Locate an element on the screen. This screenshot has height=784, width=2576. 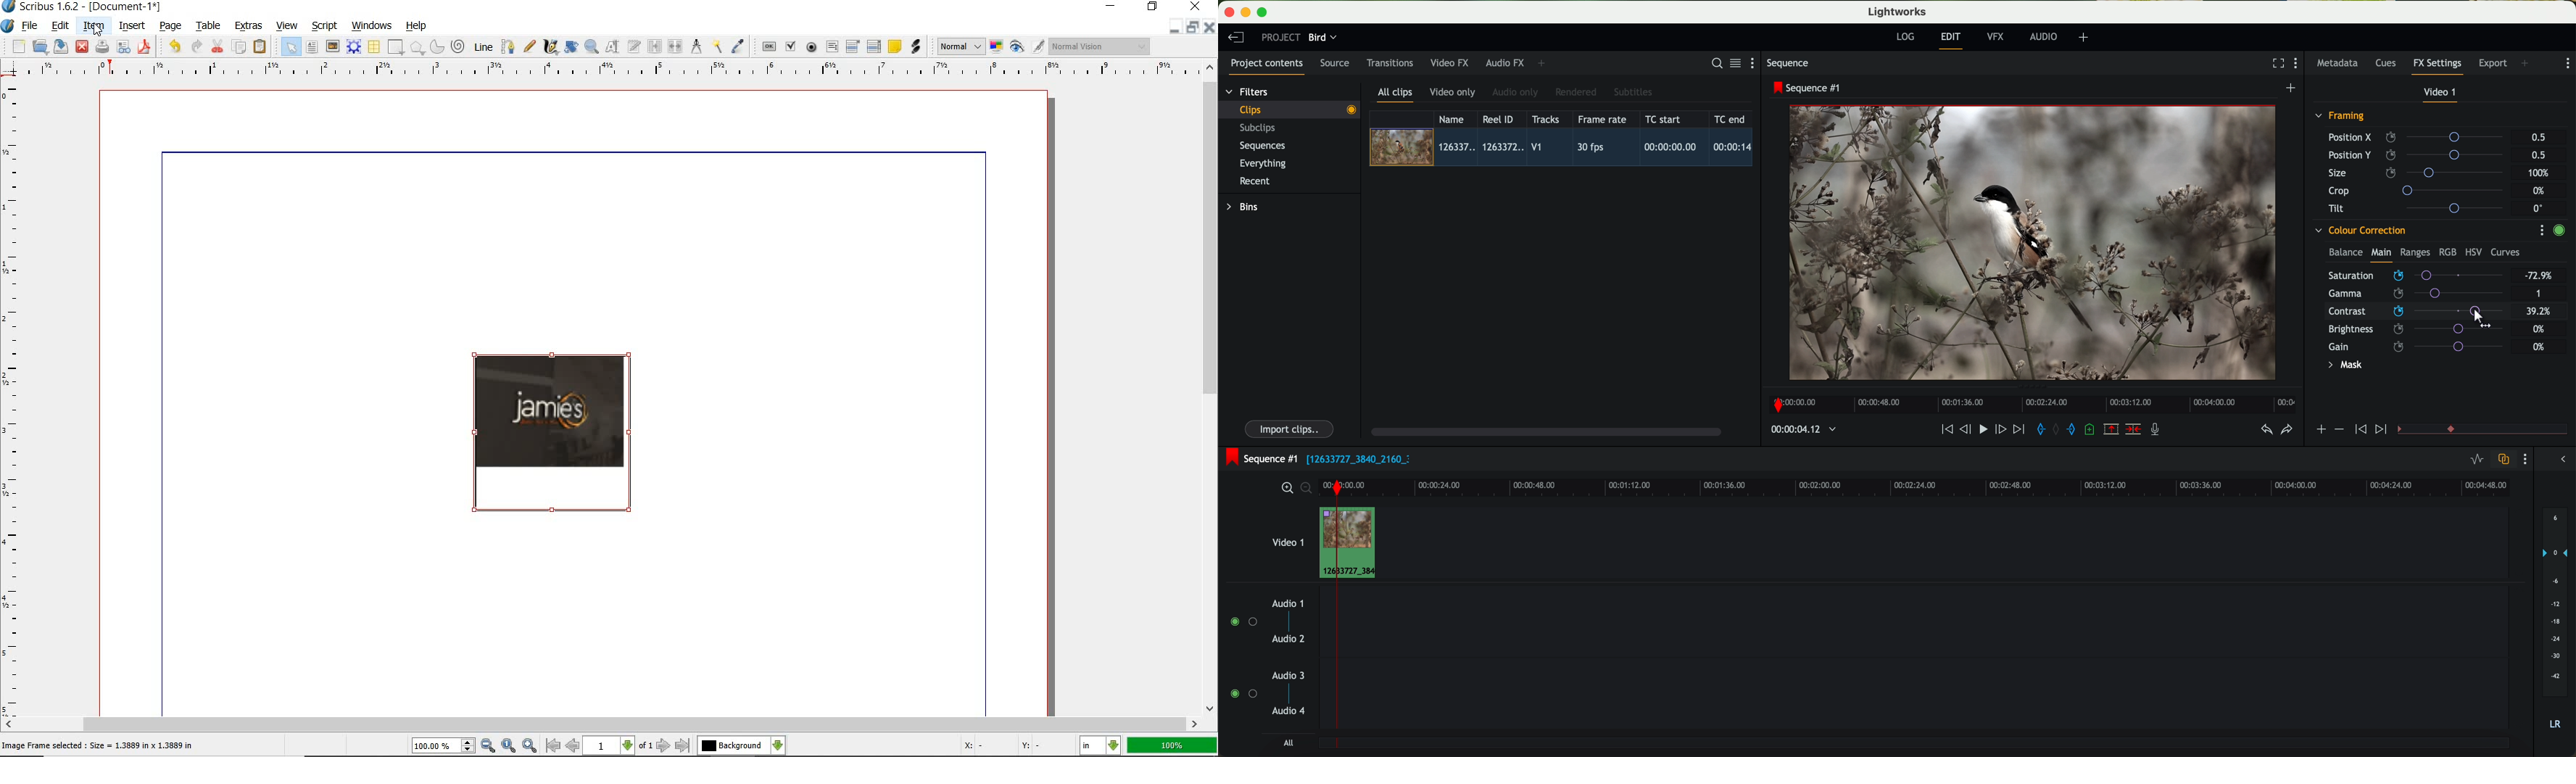
create a new sequence is located at coordinates (2293, 89).